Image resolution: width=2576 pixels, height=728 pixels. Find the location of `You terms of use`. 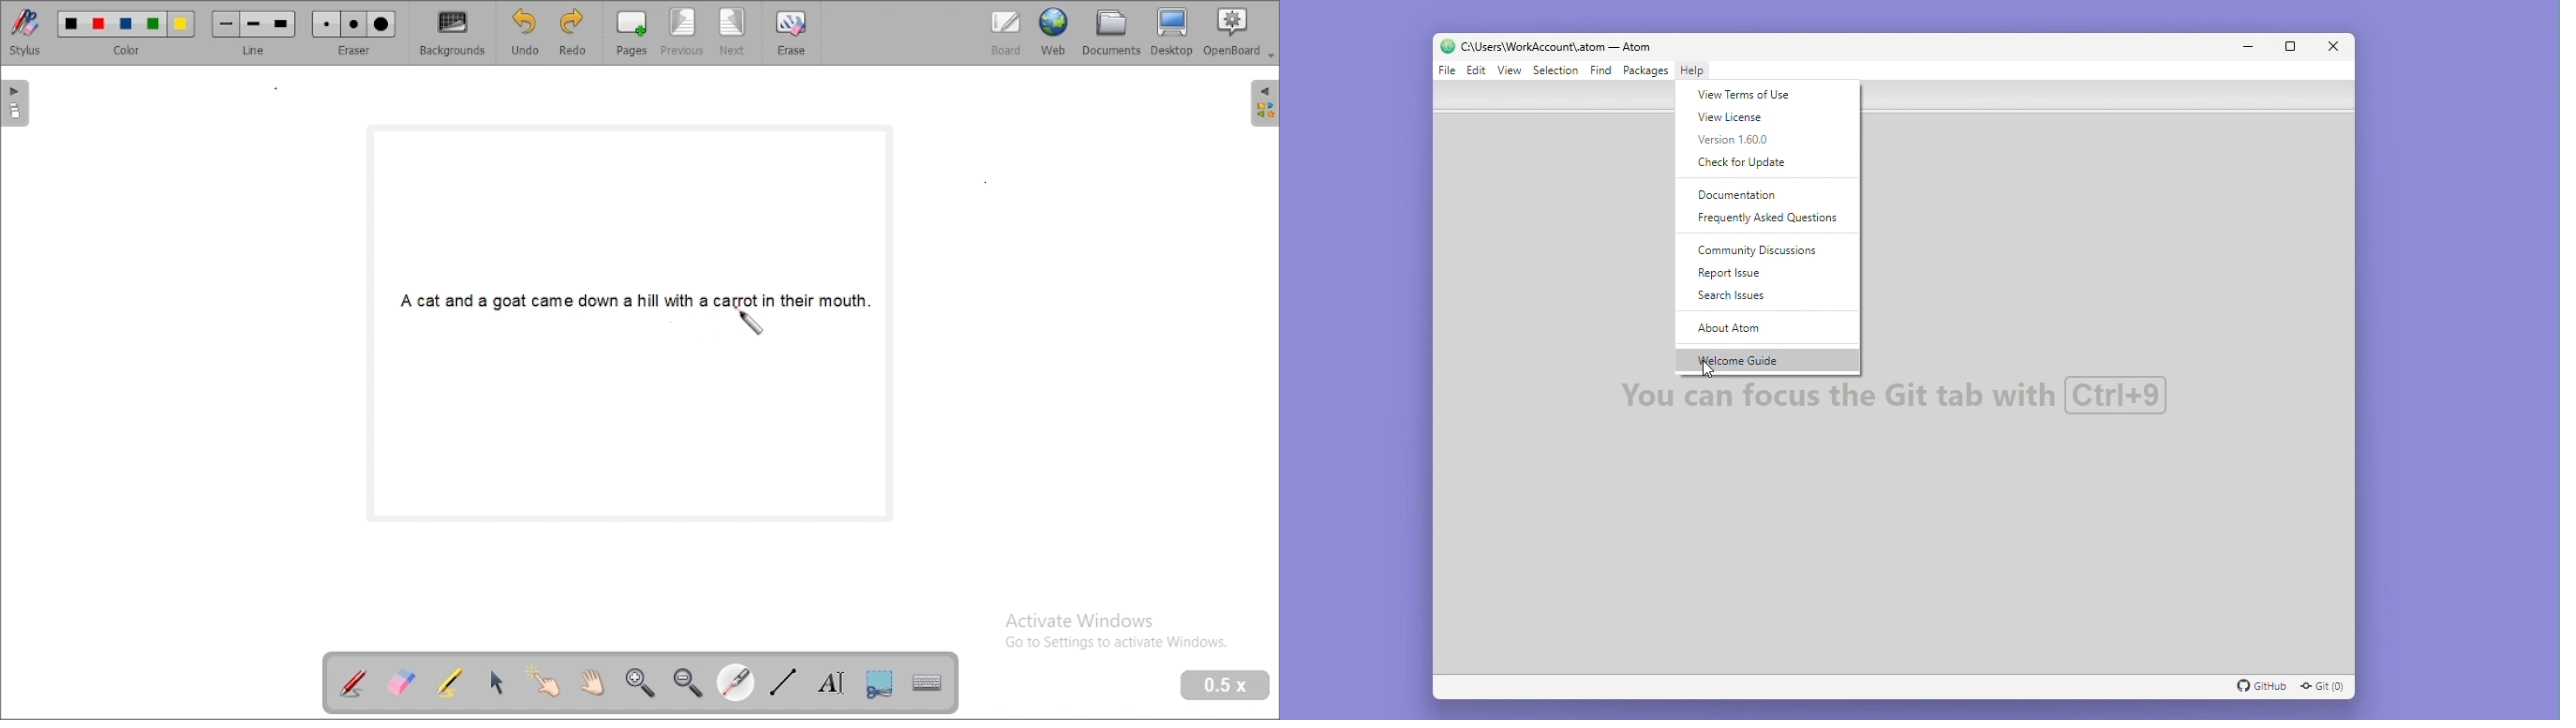

You terms of use is located at coordinates (1746, 94).